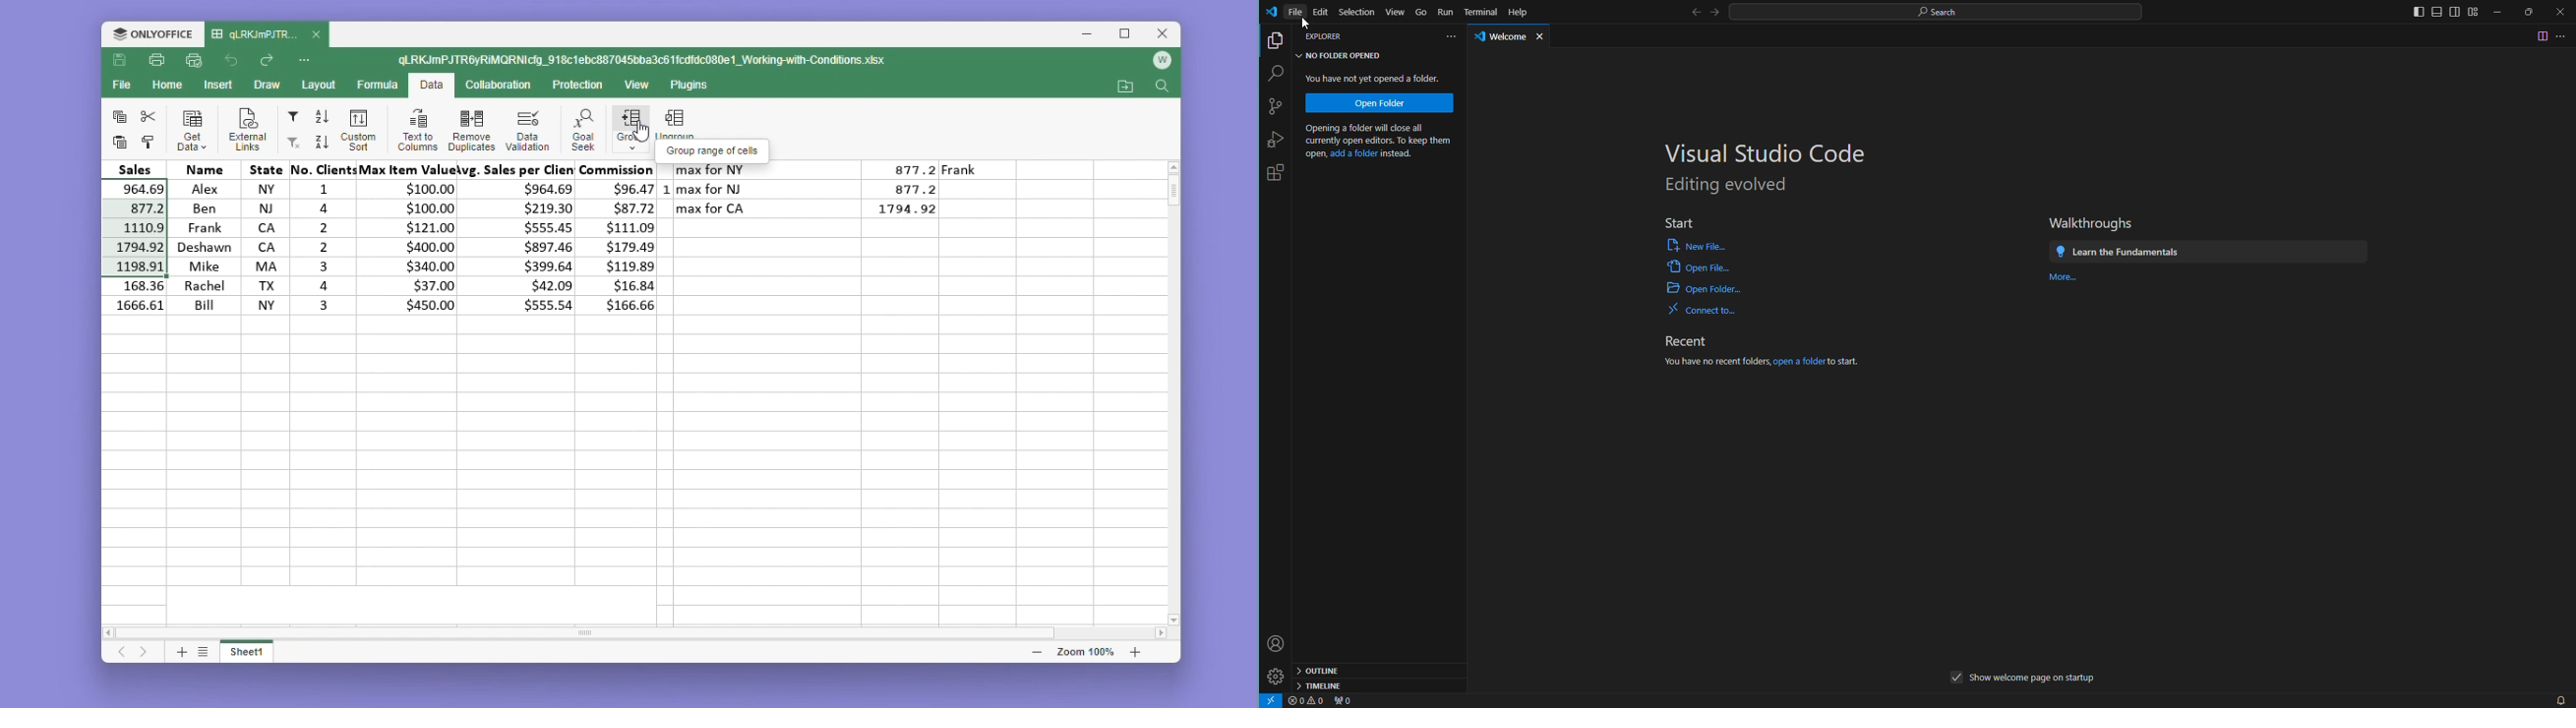 The height and width of the screenshot is (728, 2576). Describe the element at coordinates (320, 85) in the screenshot. I see `Layout` at that location.